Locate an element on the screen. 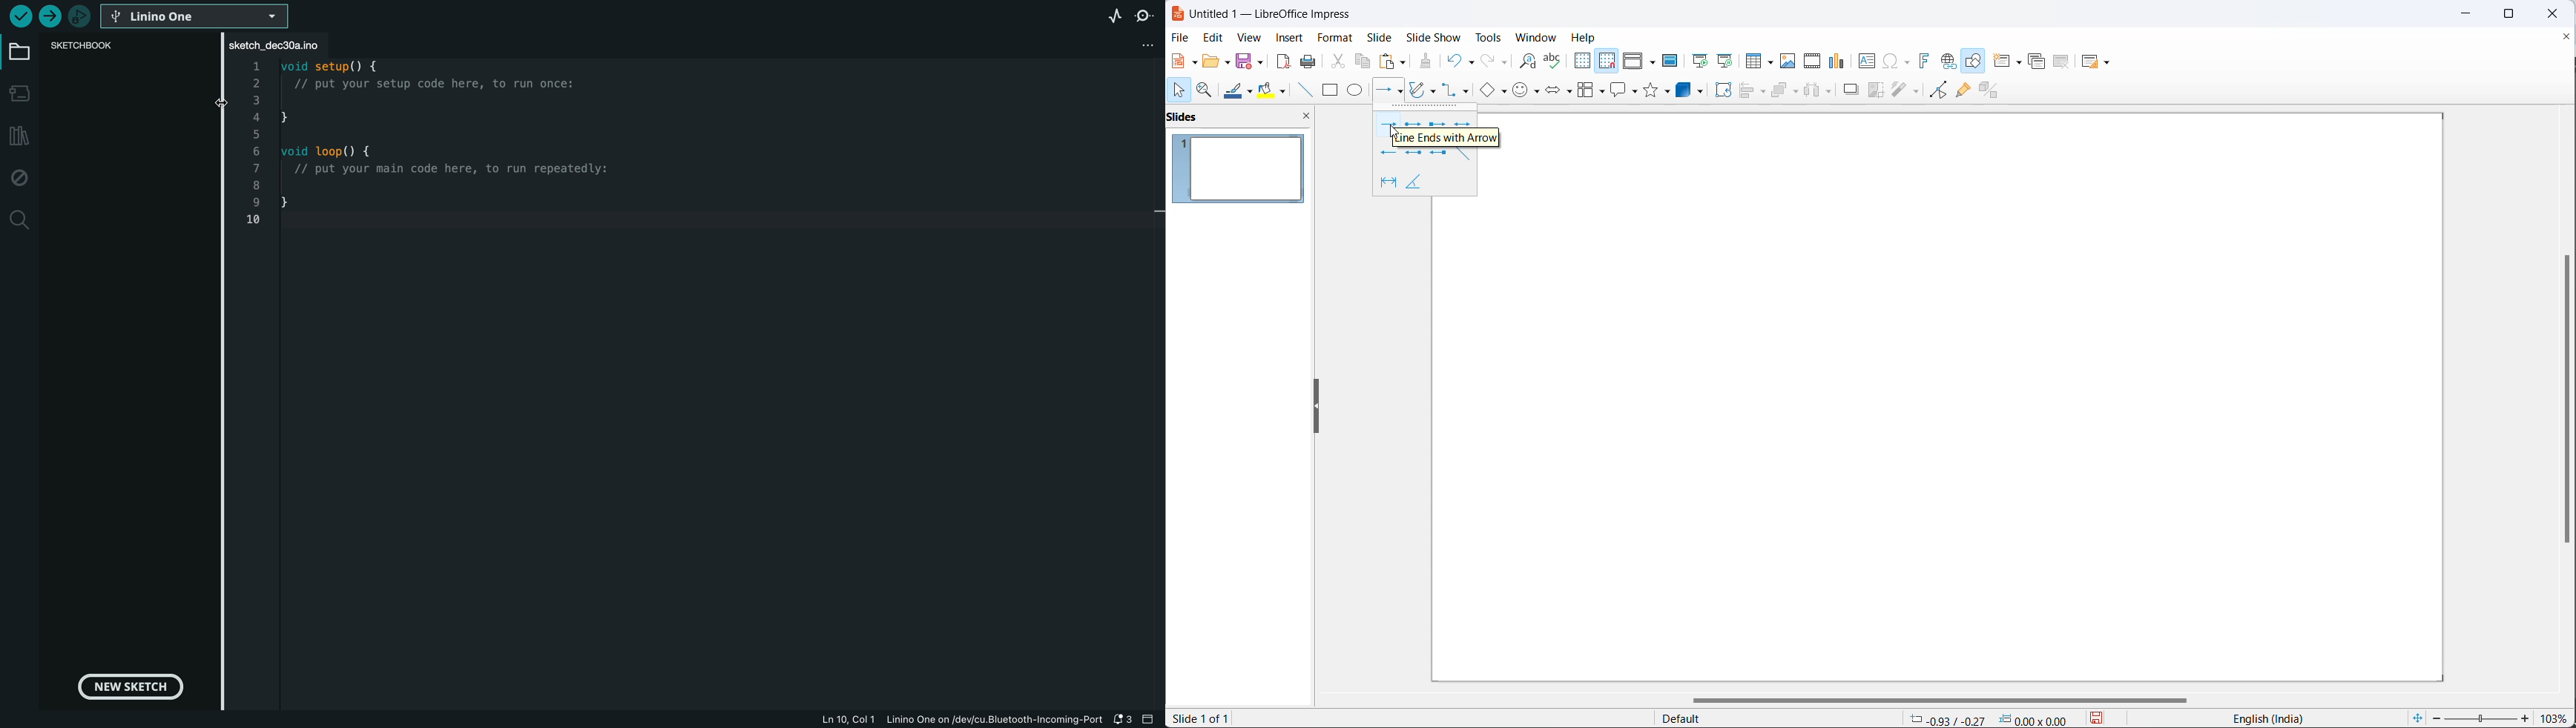 The image size is (2576, 728). scroll bar is located at coordinates (2561, 400).